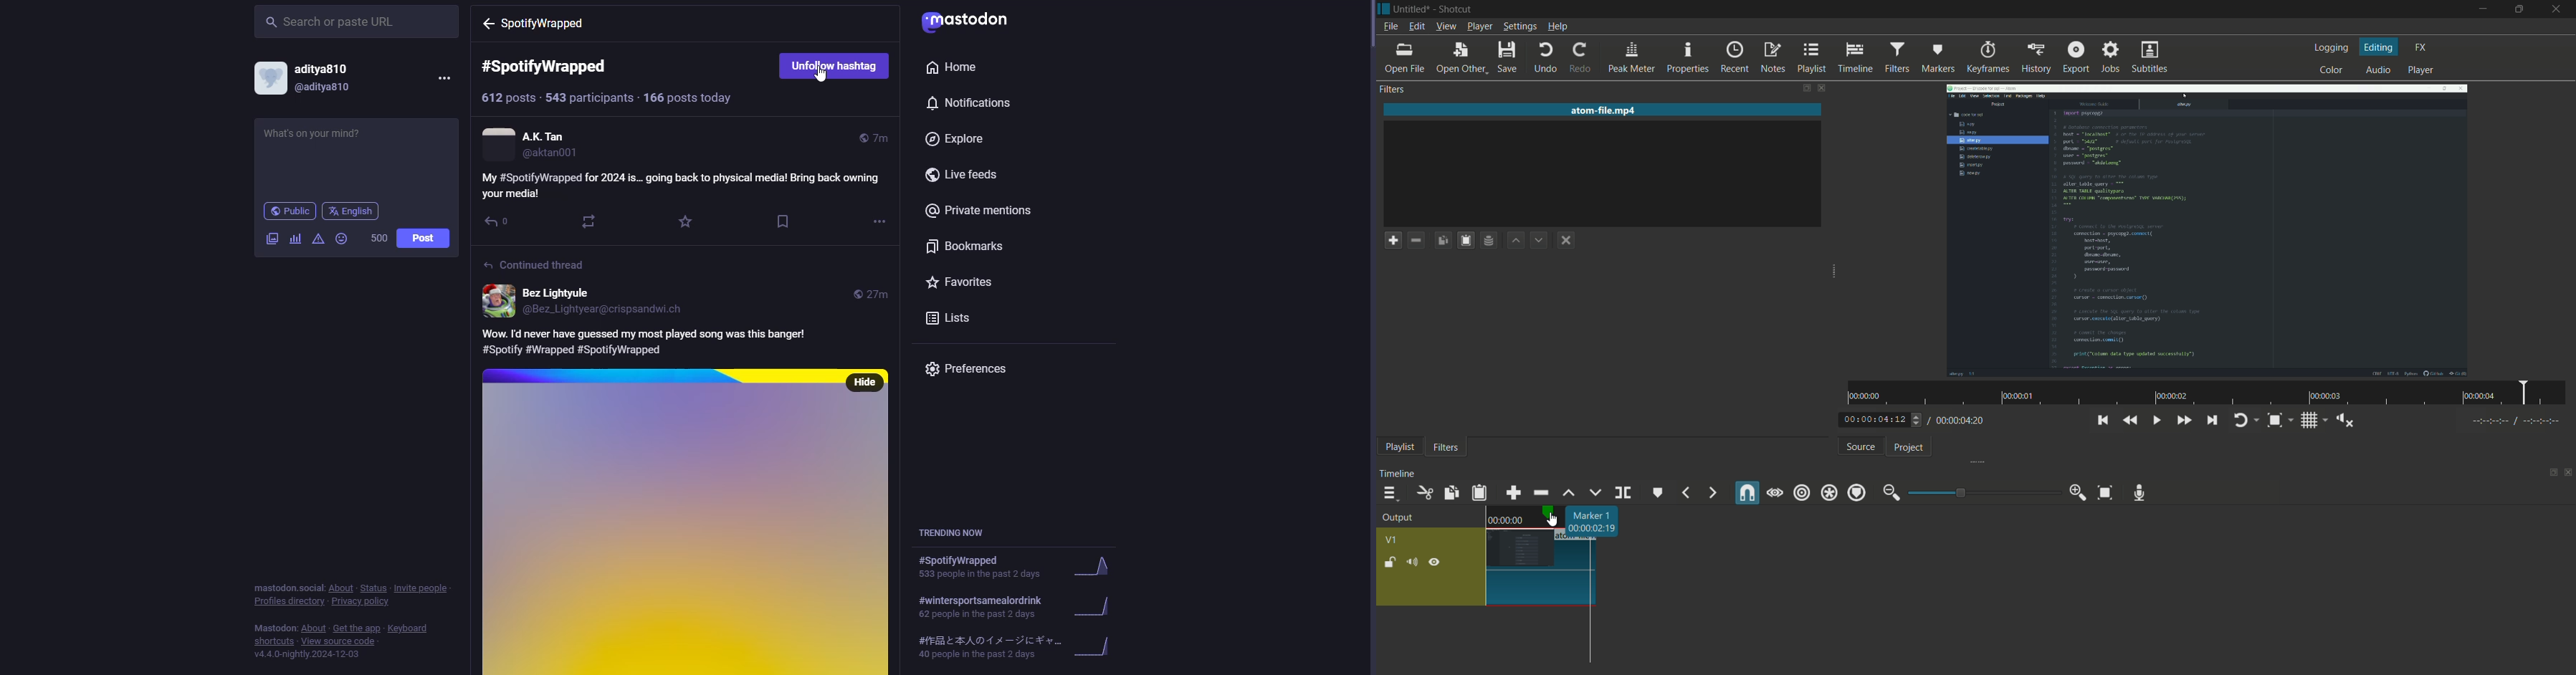  I want to click on view menu, so click(1446, 27).